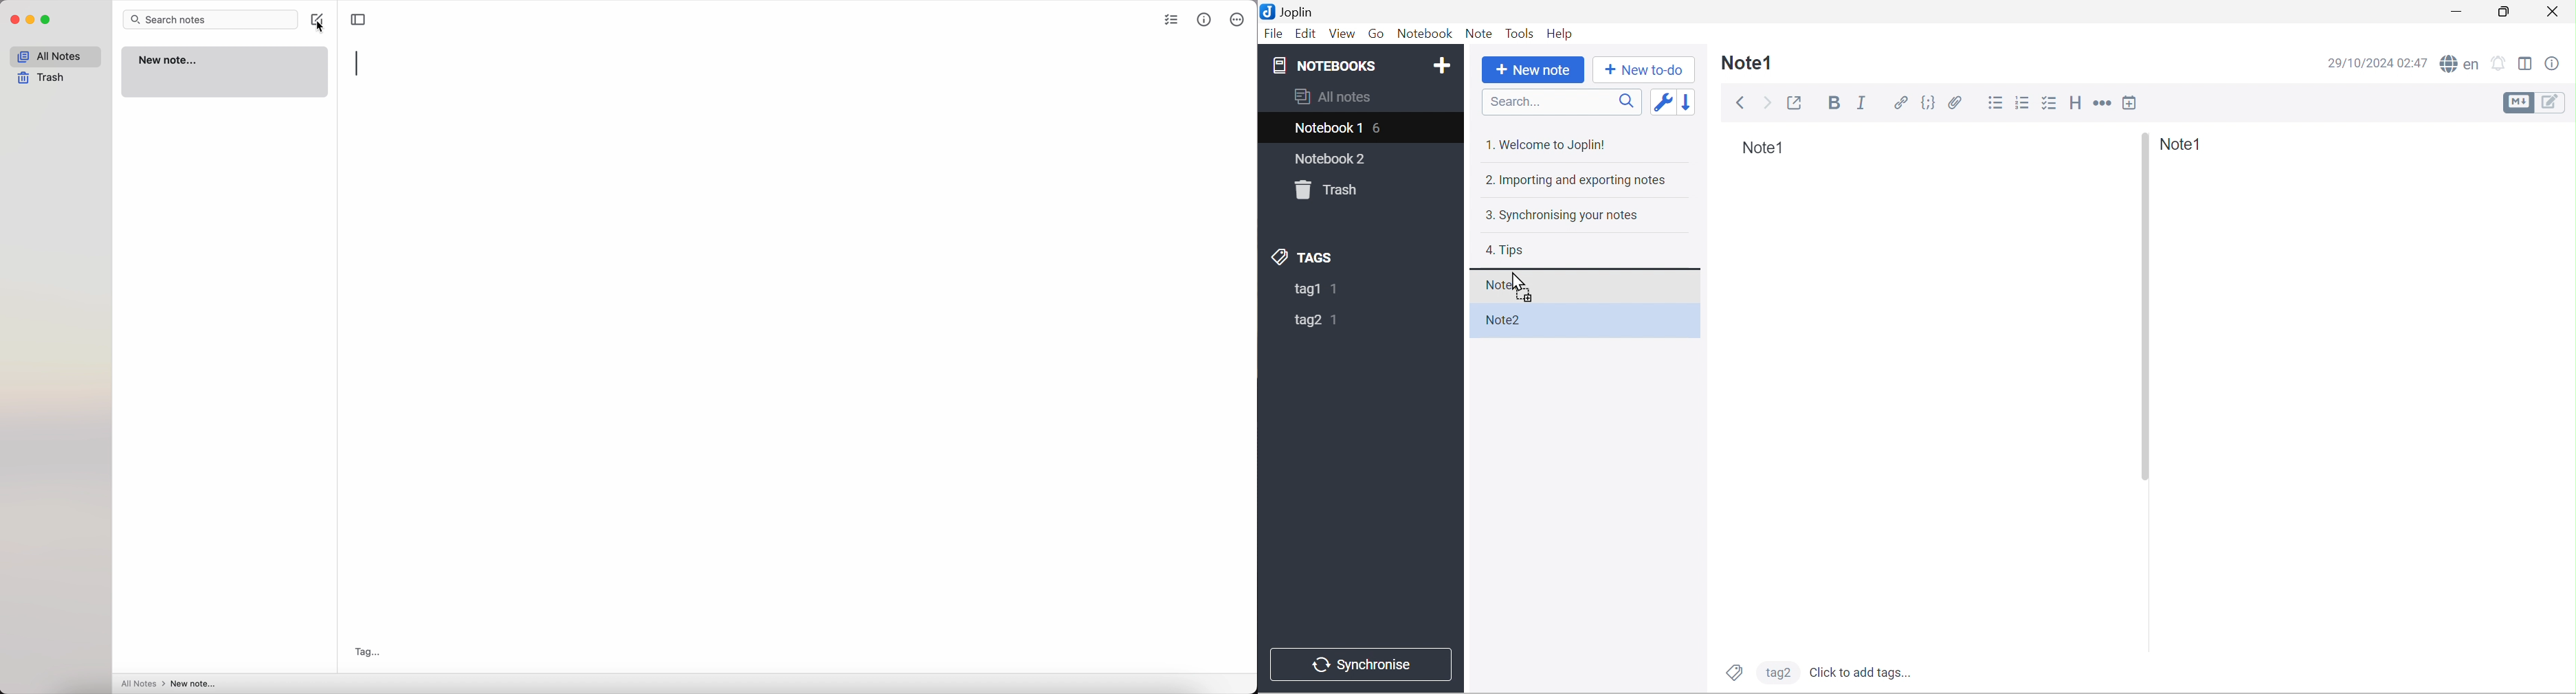 This screenshot has height=700, width=2576. What do you see at coordinates (1425, 34) in the screenshot?
I see `Notebook` at bounding box center [1425, 34].